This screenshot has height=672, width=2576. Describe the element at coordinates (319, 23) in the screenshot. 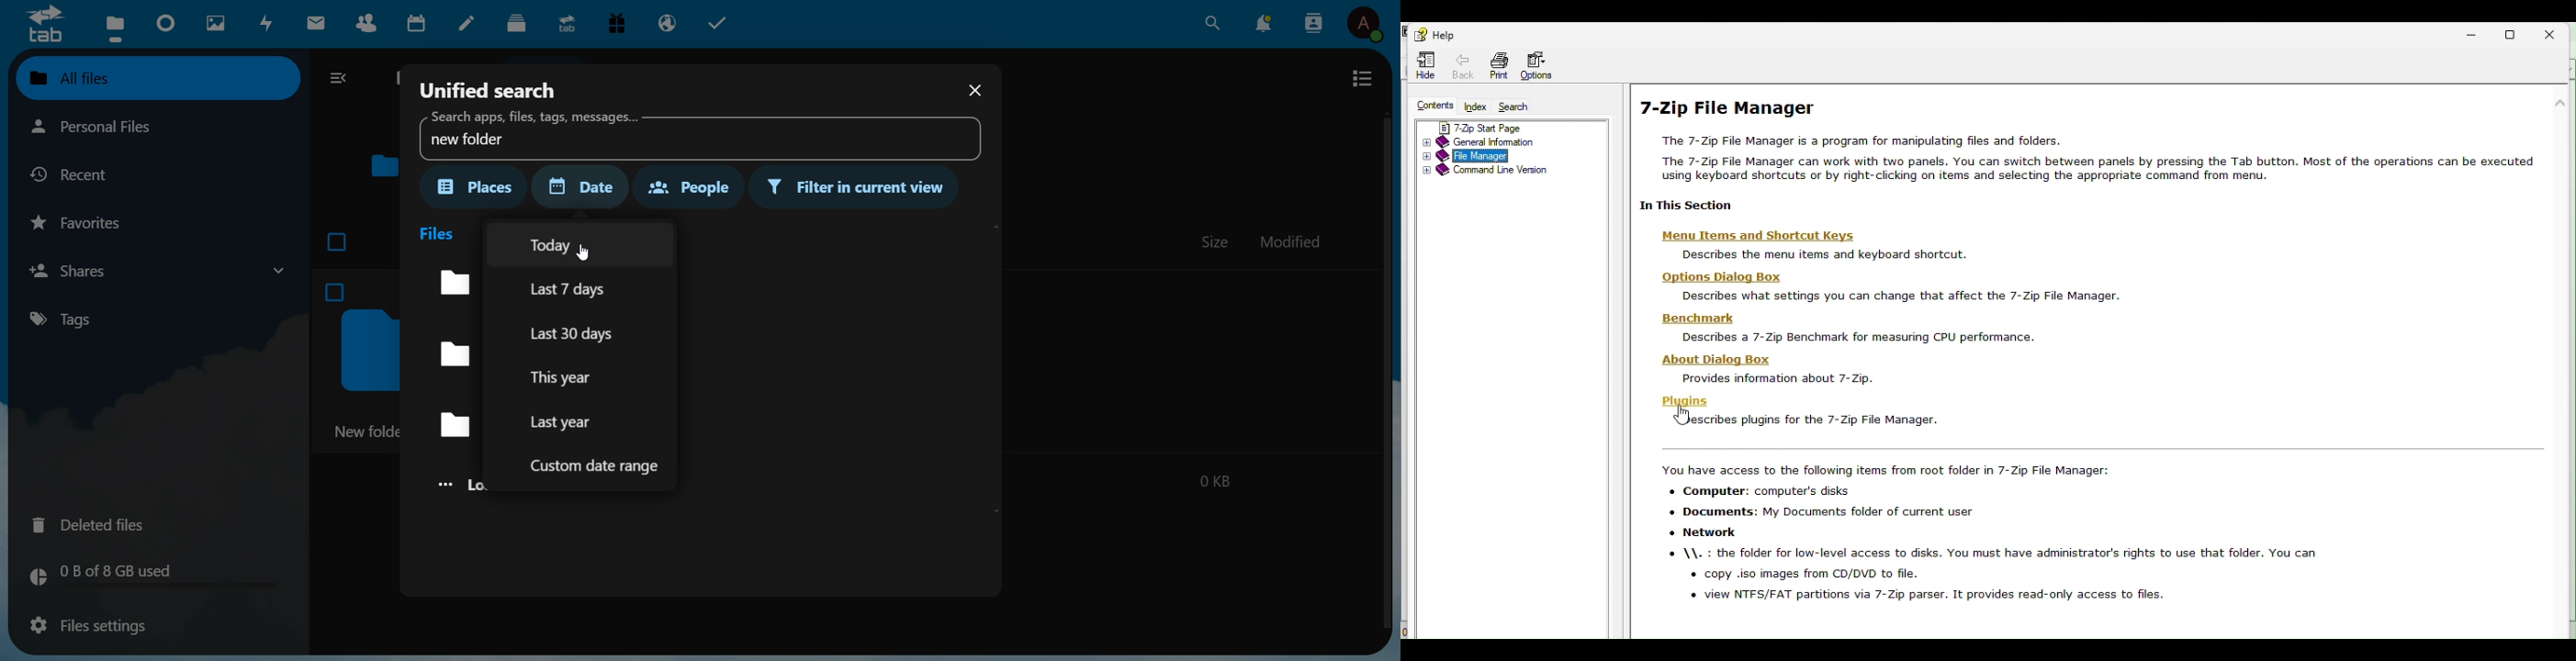

I see `mail` at that location.